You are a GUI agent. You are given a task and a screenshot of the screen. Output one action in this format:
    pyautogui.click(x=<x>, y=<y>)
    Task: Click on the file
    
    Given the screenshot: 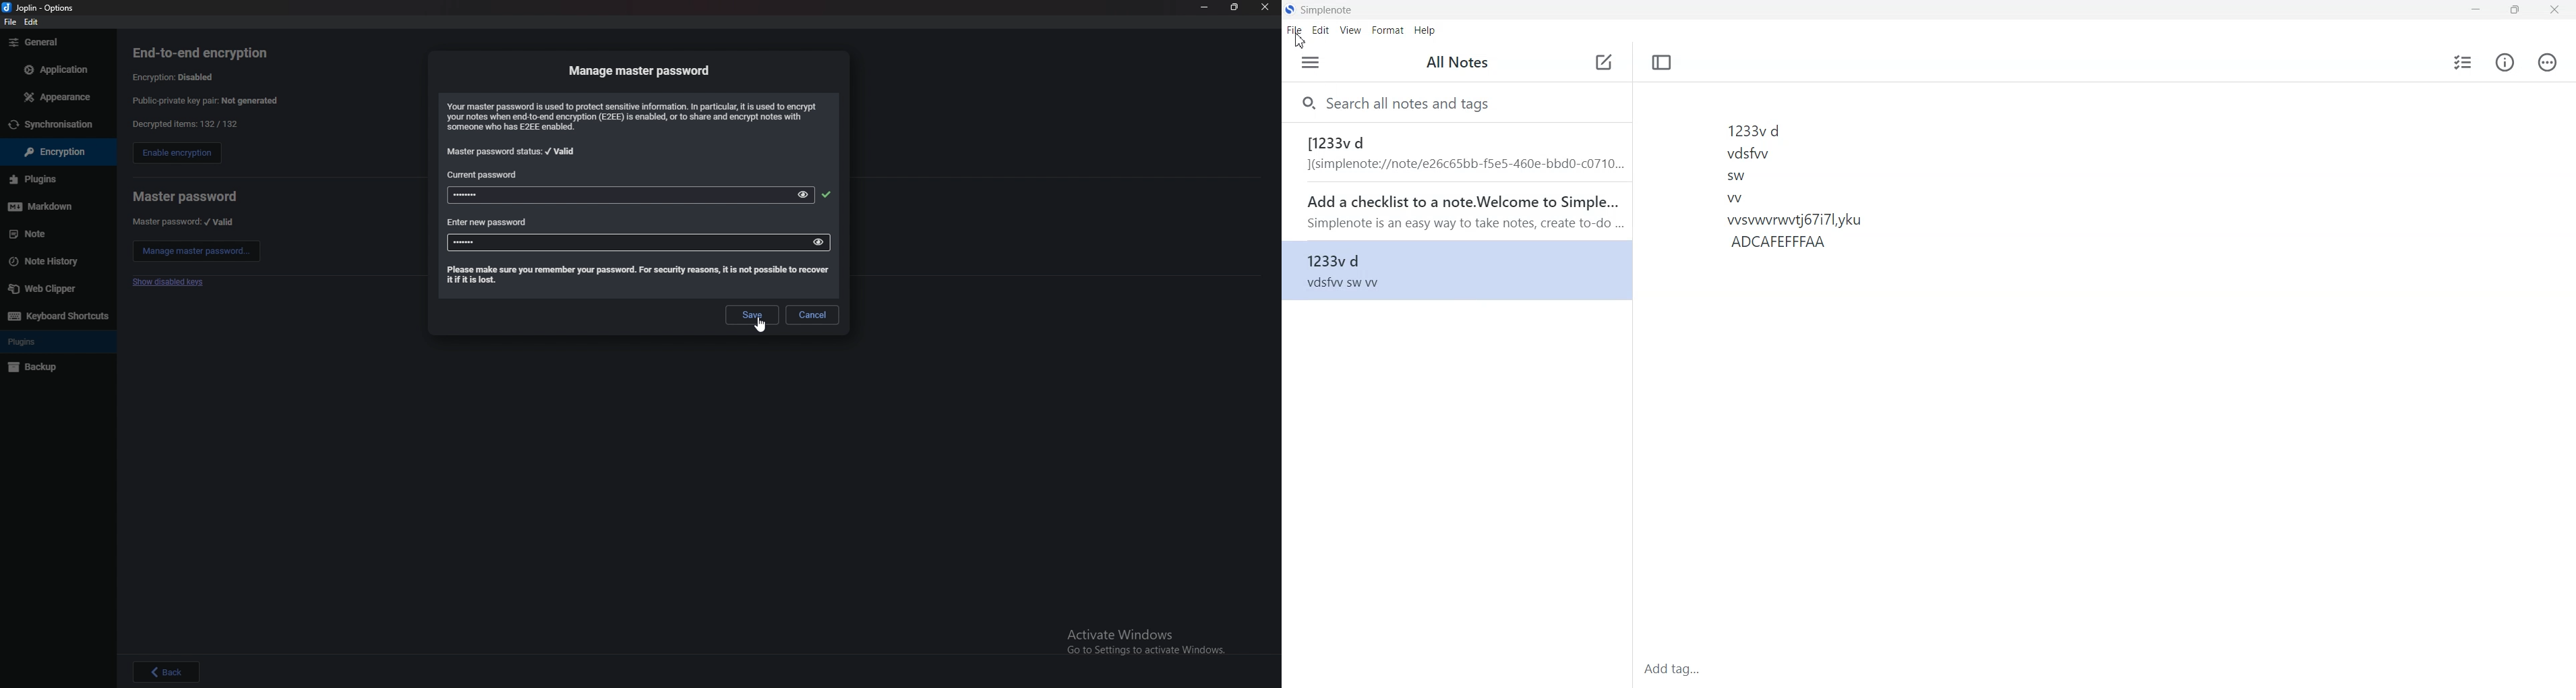 What is the action you would take?
    pyautogui.click(x=11, y=23)
    